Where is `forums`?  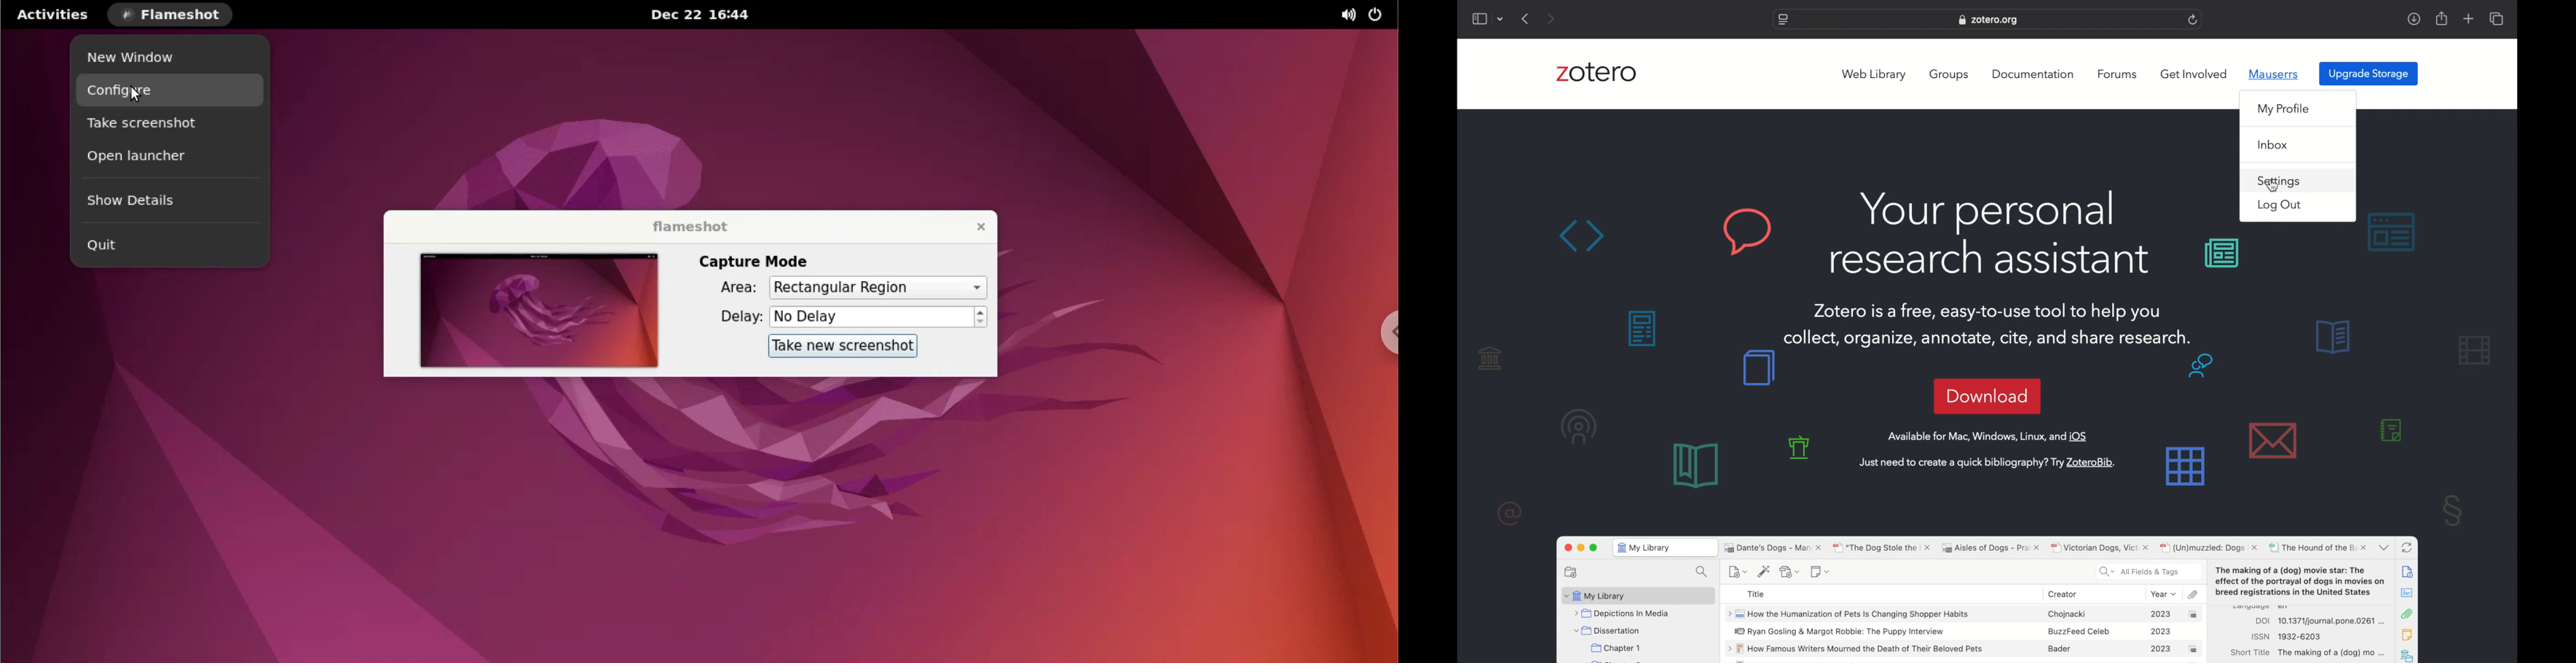 forums is located at coordinates (2119, 74).